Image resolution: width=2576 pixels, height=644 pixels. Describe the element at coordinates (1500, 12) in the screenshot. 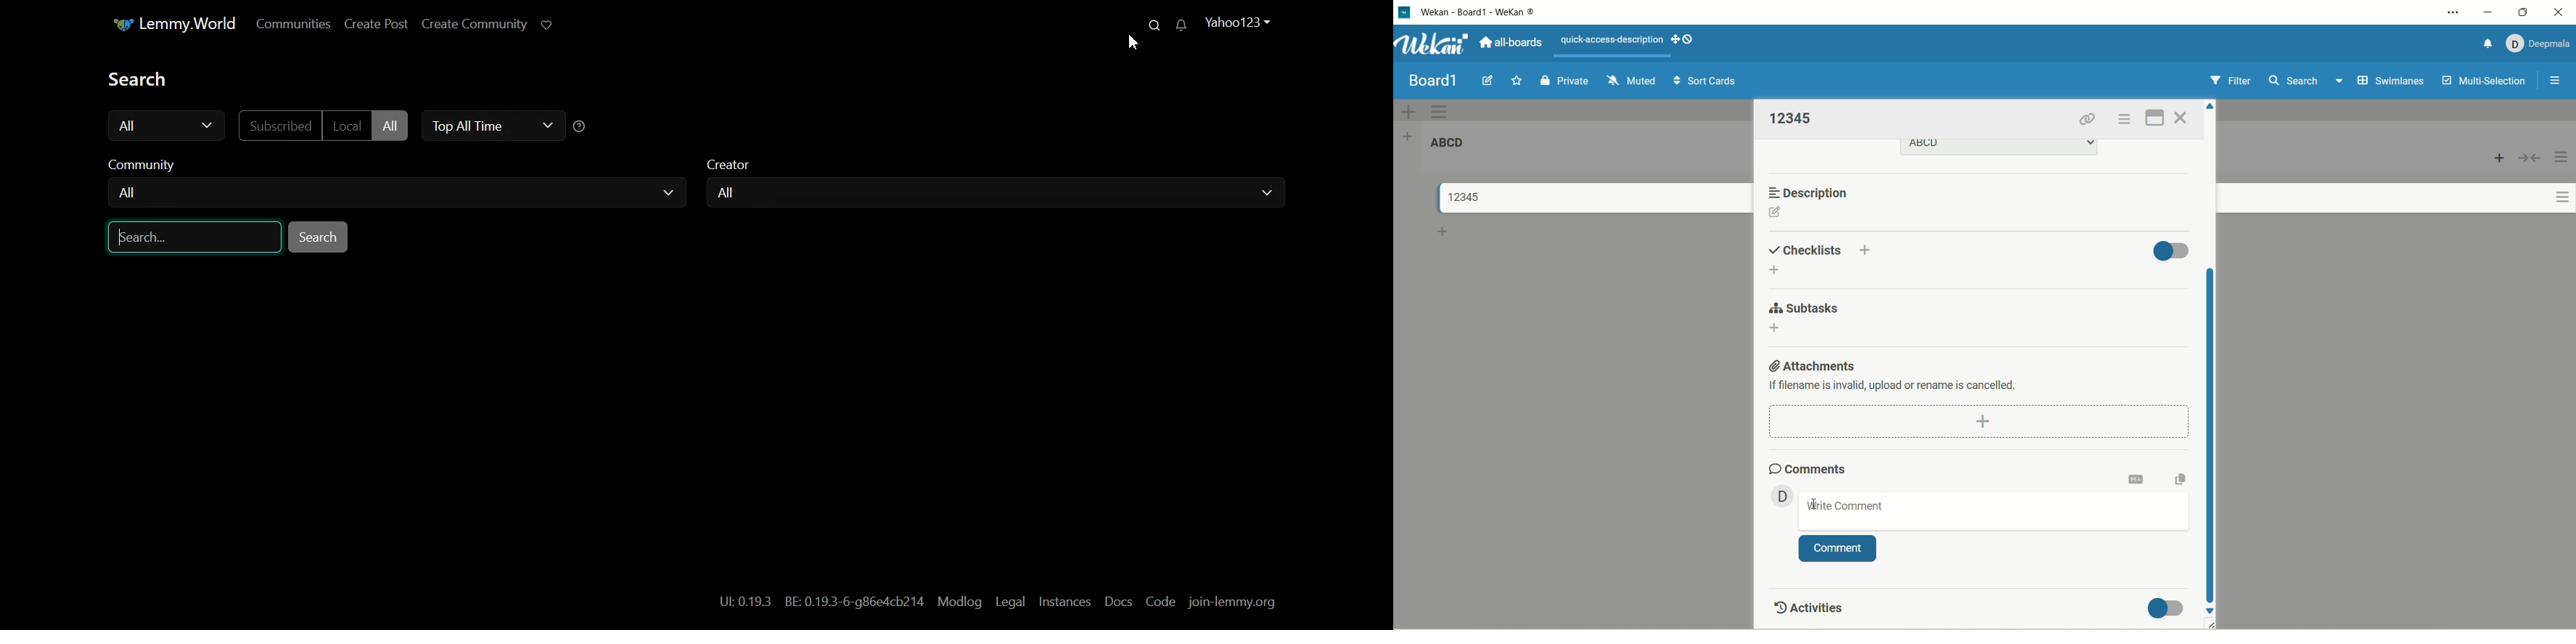

I see `title` at that location.